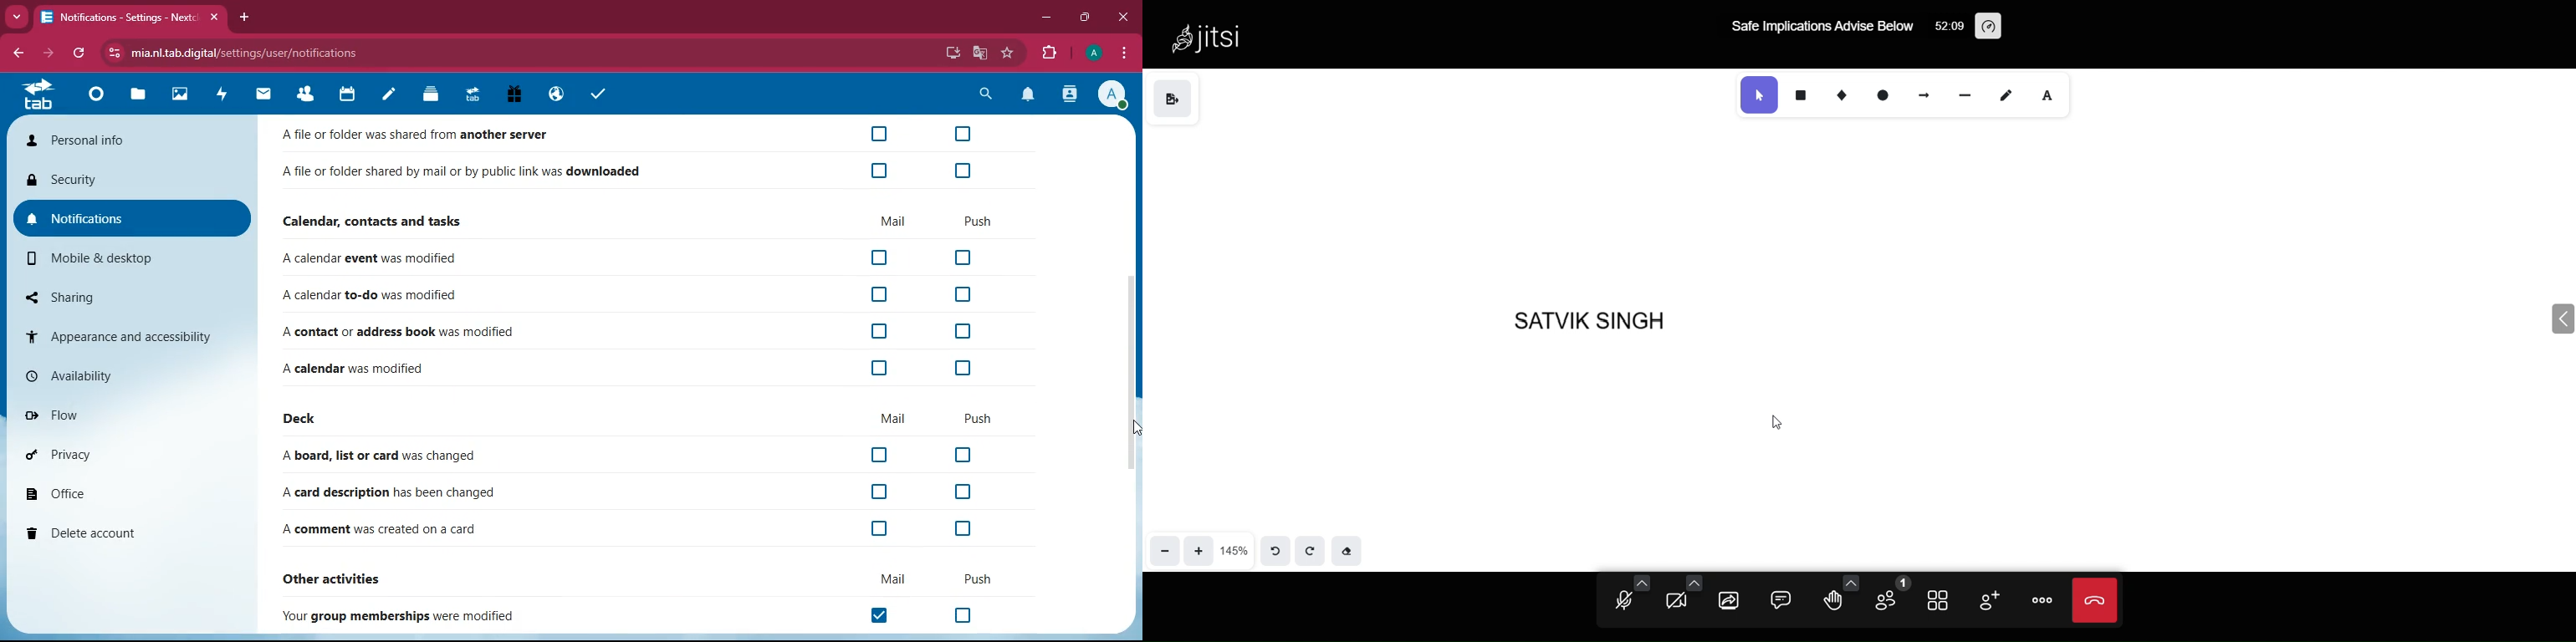 This screenshot has height=644, width=2576. Describe the element at coordinates (958, 455) in the screenshot. I see `off` at that location.